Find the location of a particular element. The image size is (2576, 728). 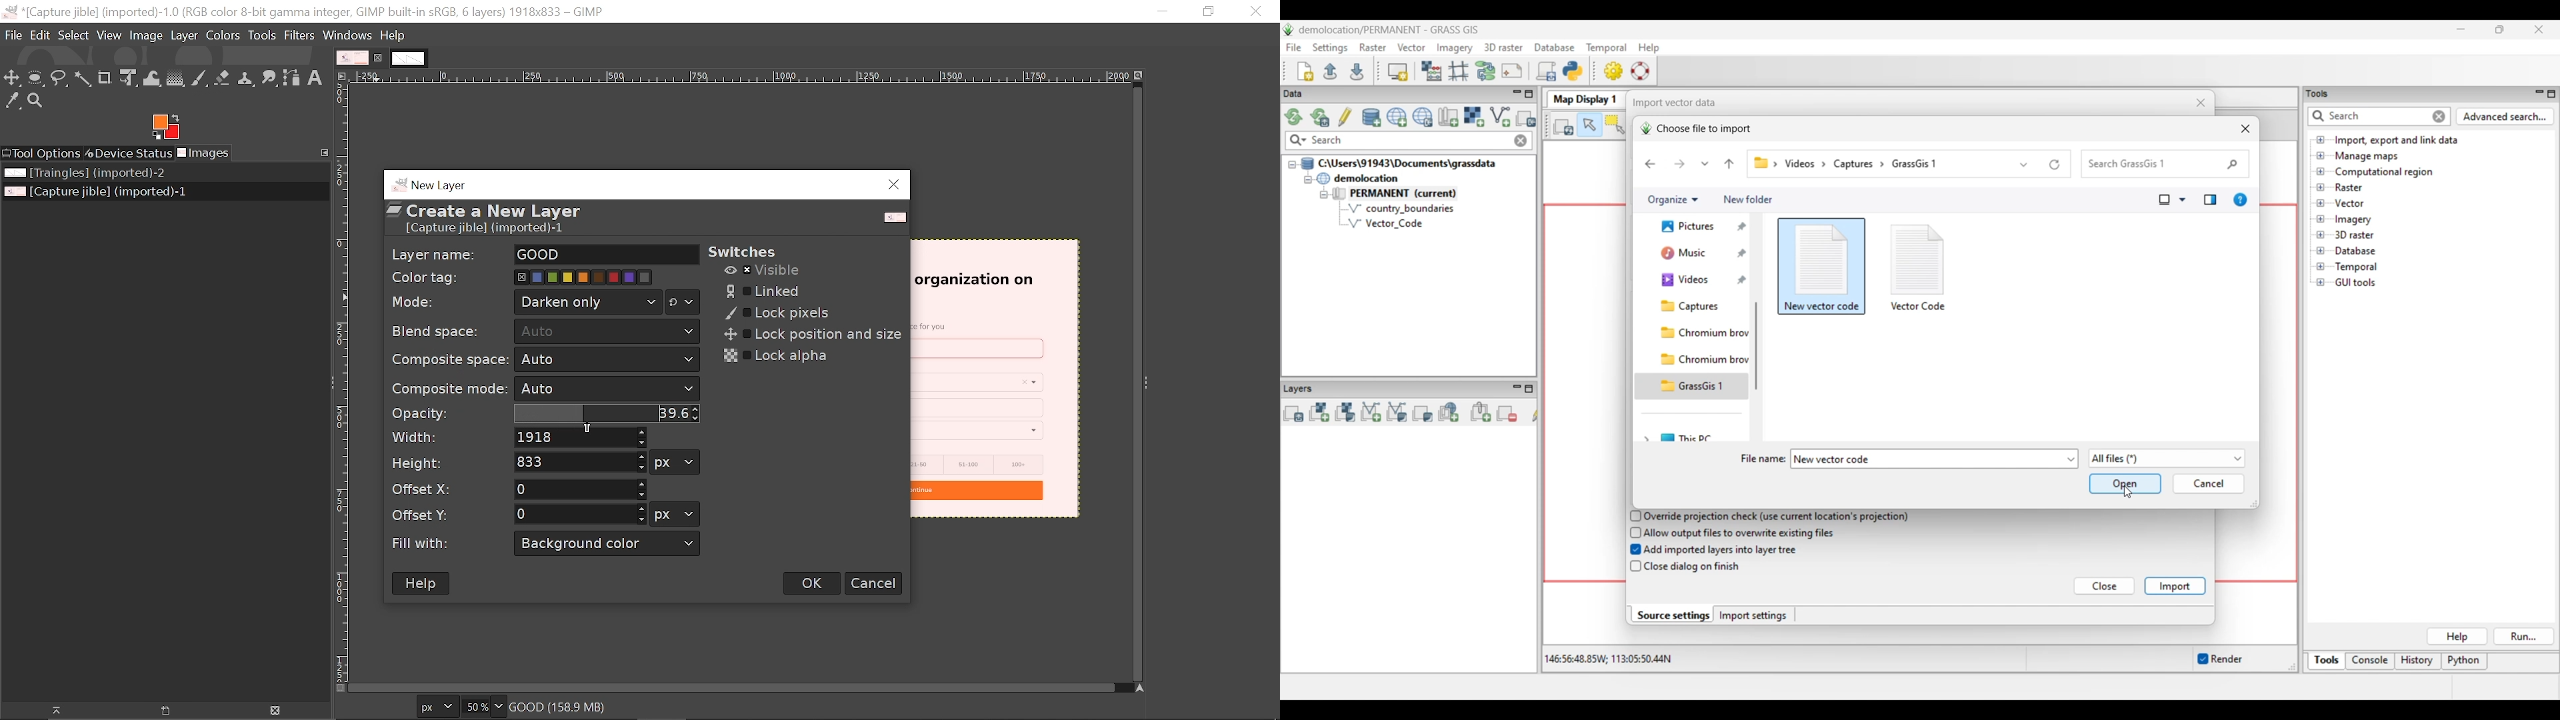

Image is located at coordinates (147, 35).